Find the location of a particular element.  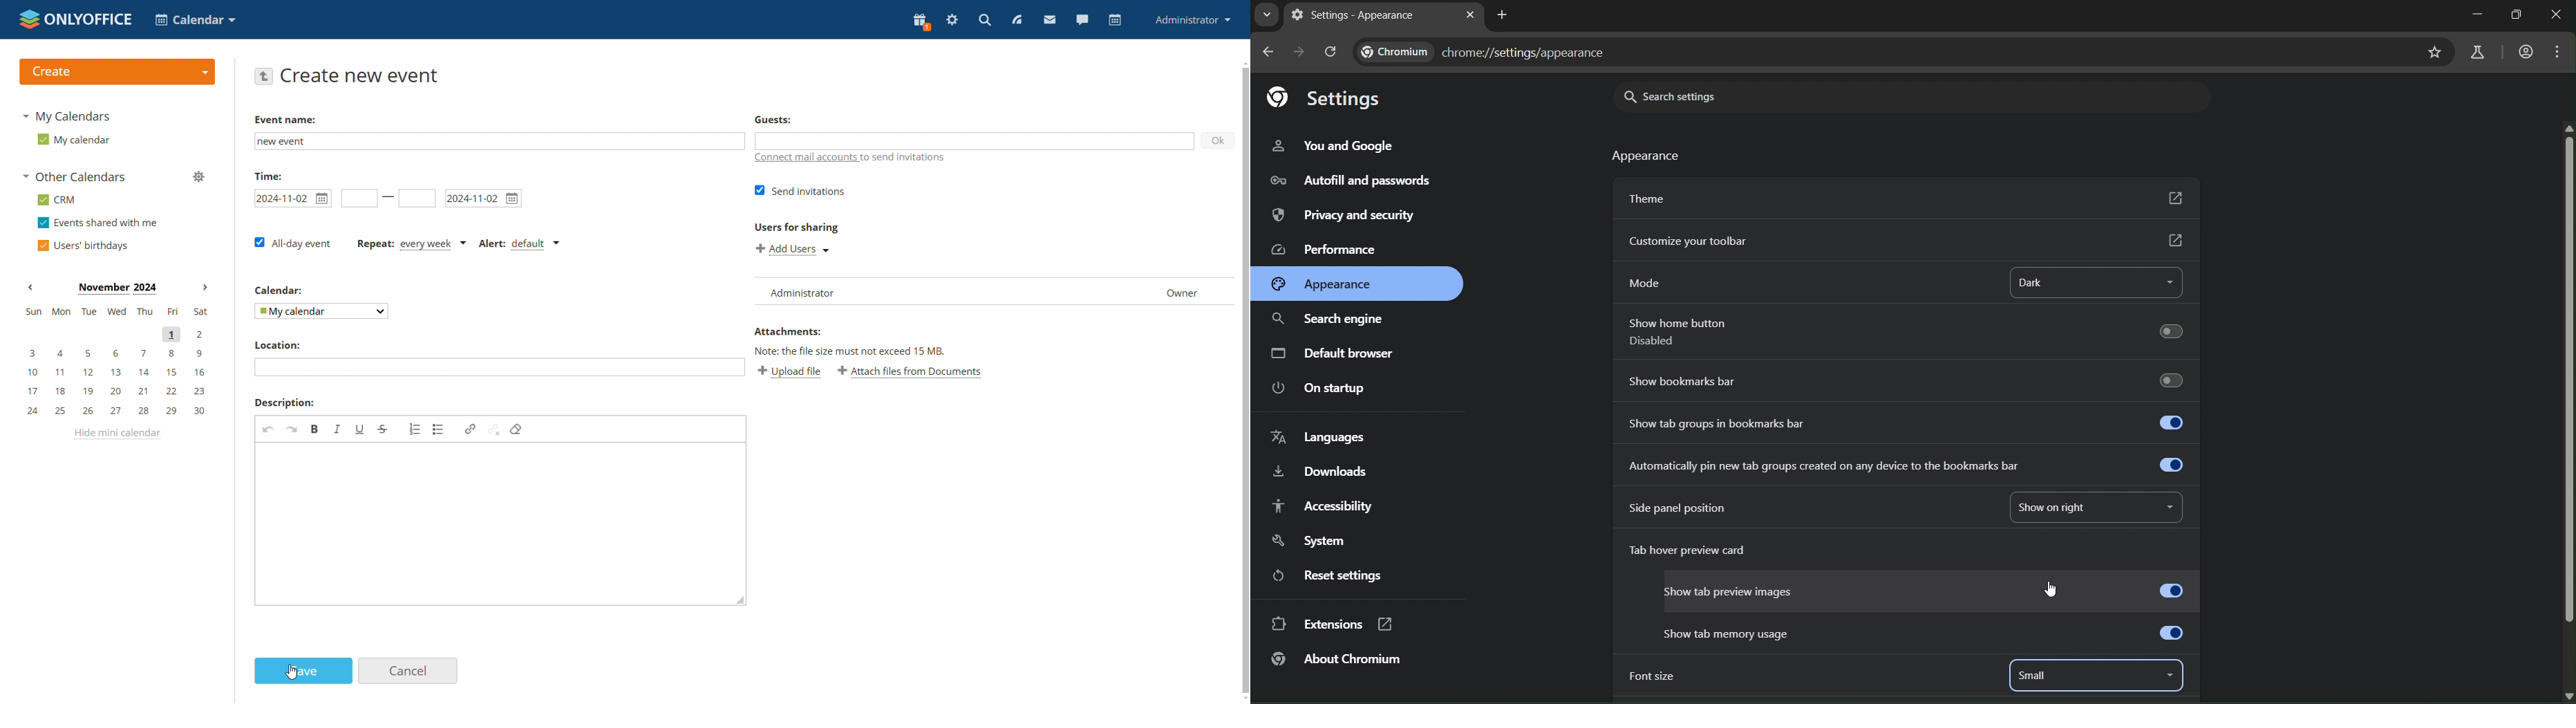

Description is located at coordinates (283, 402).